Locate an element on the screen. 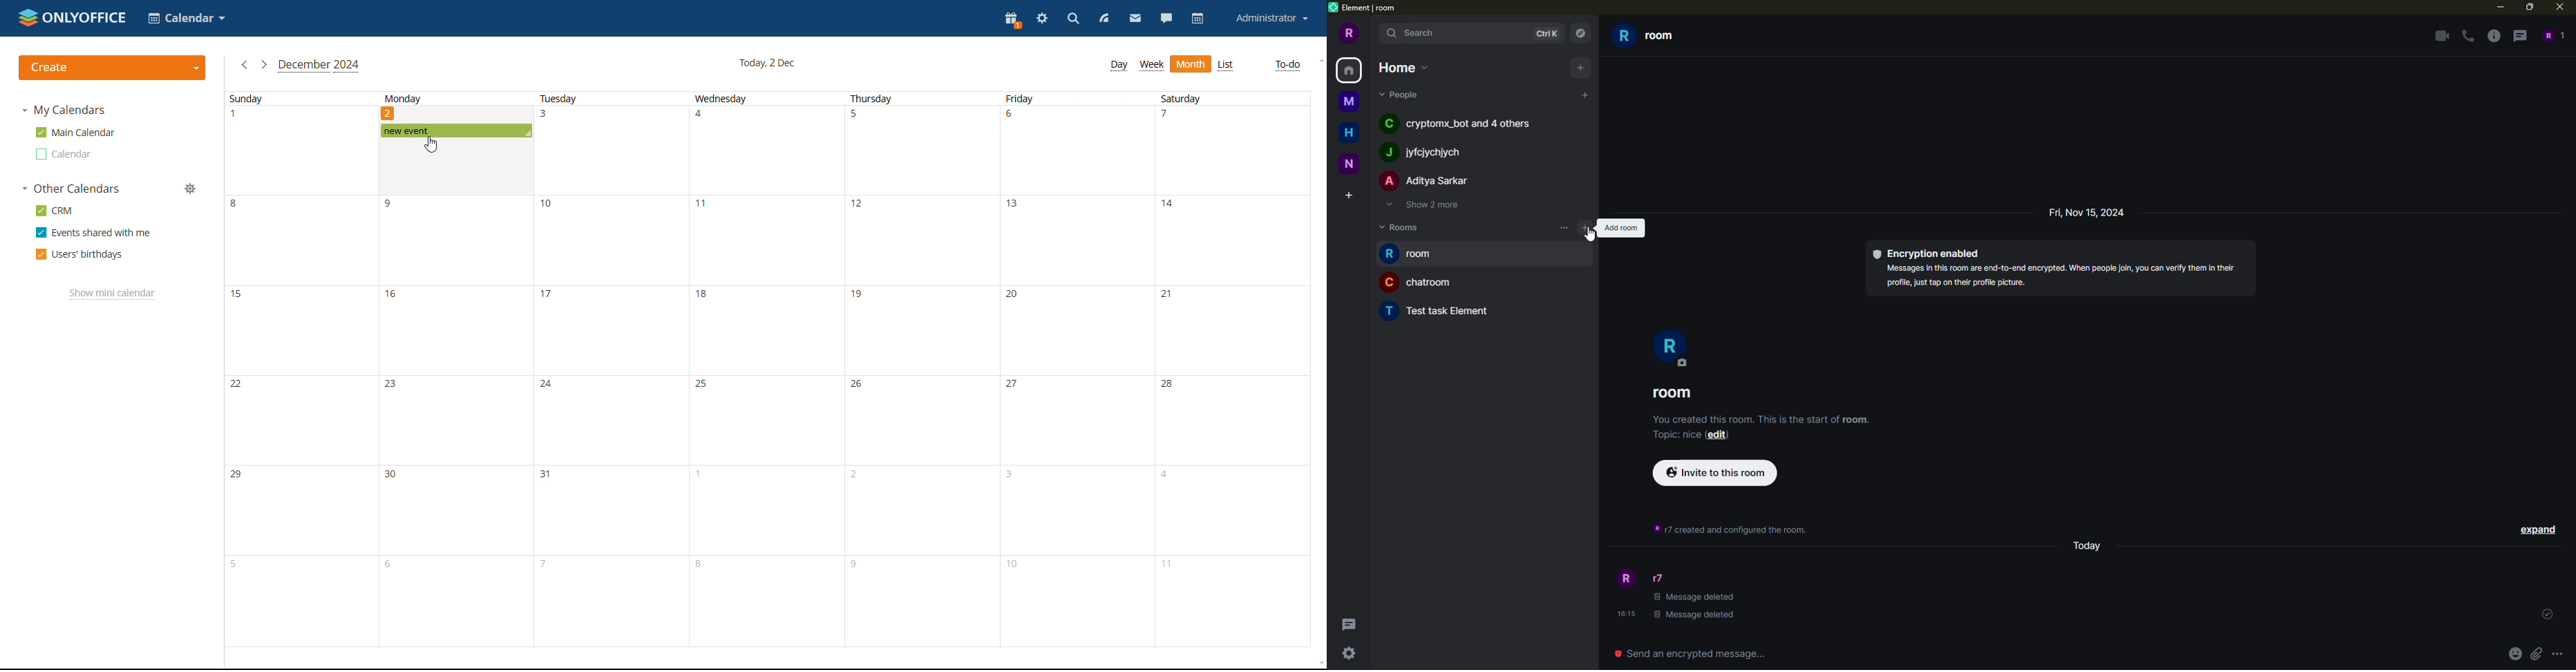 This screenshot has height=672, width=2576. expand is located at coordinates (2536, 529).